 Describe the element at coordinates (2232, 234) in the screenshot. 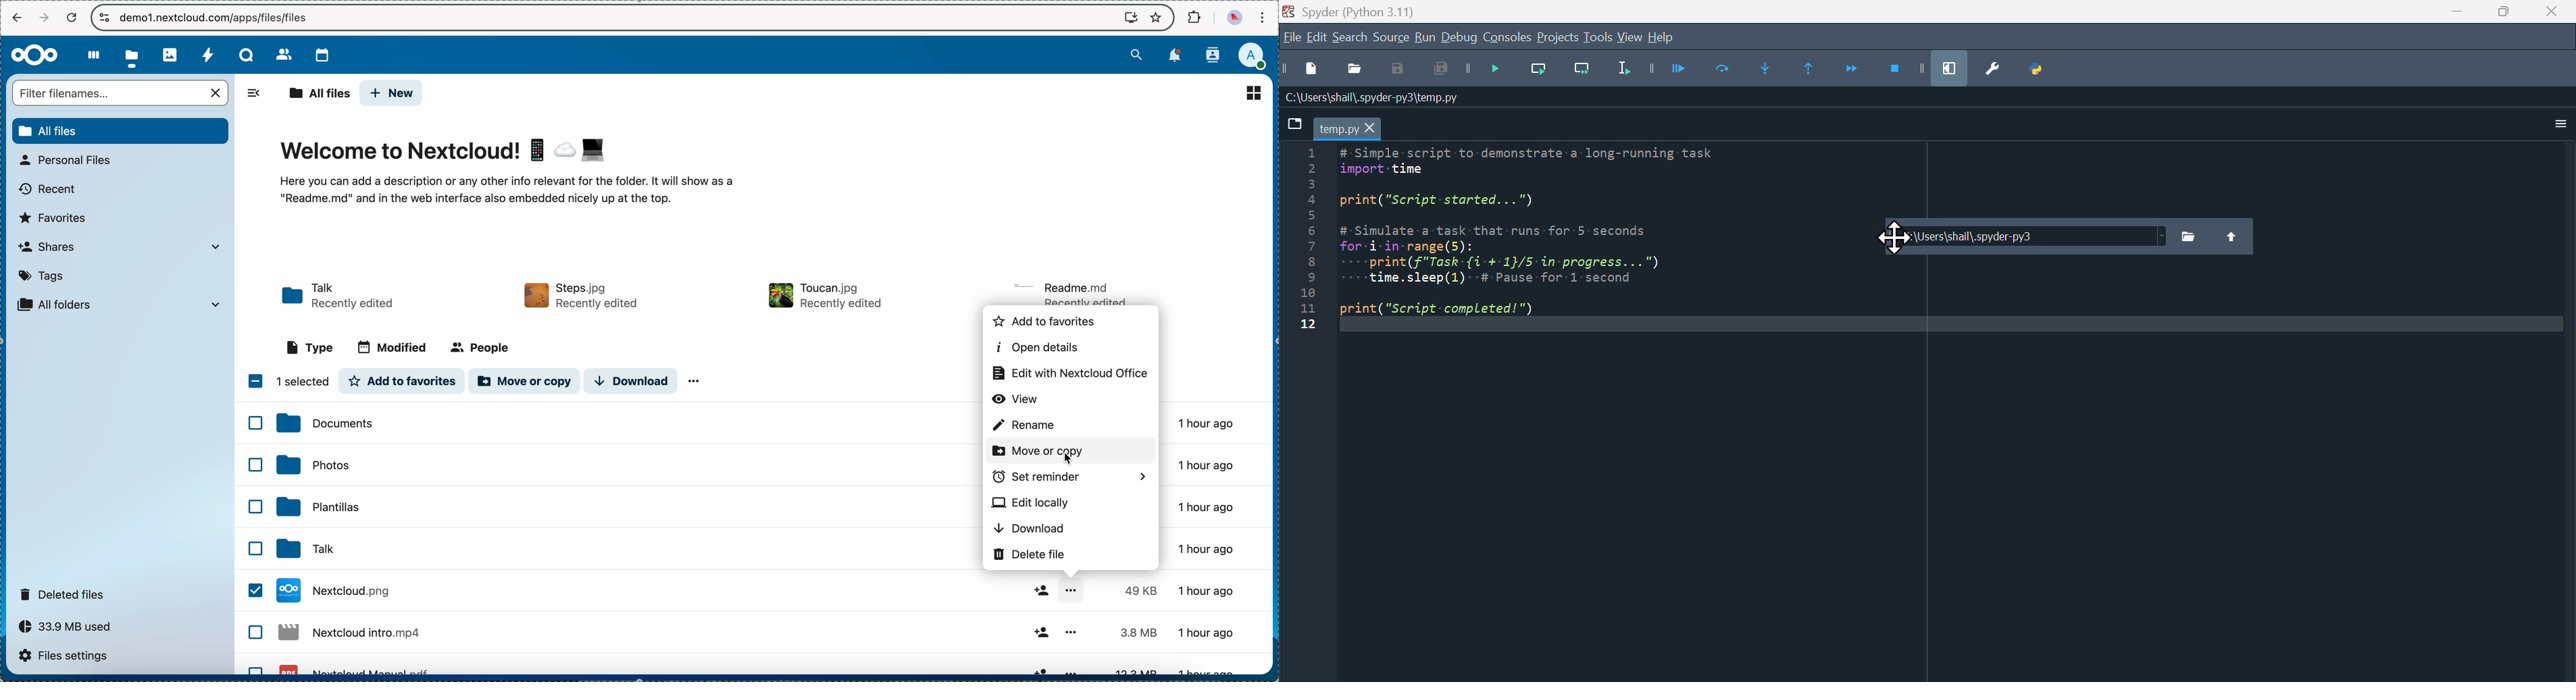

I see `Upload file` at that location.